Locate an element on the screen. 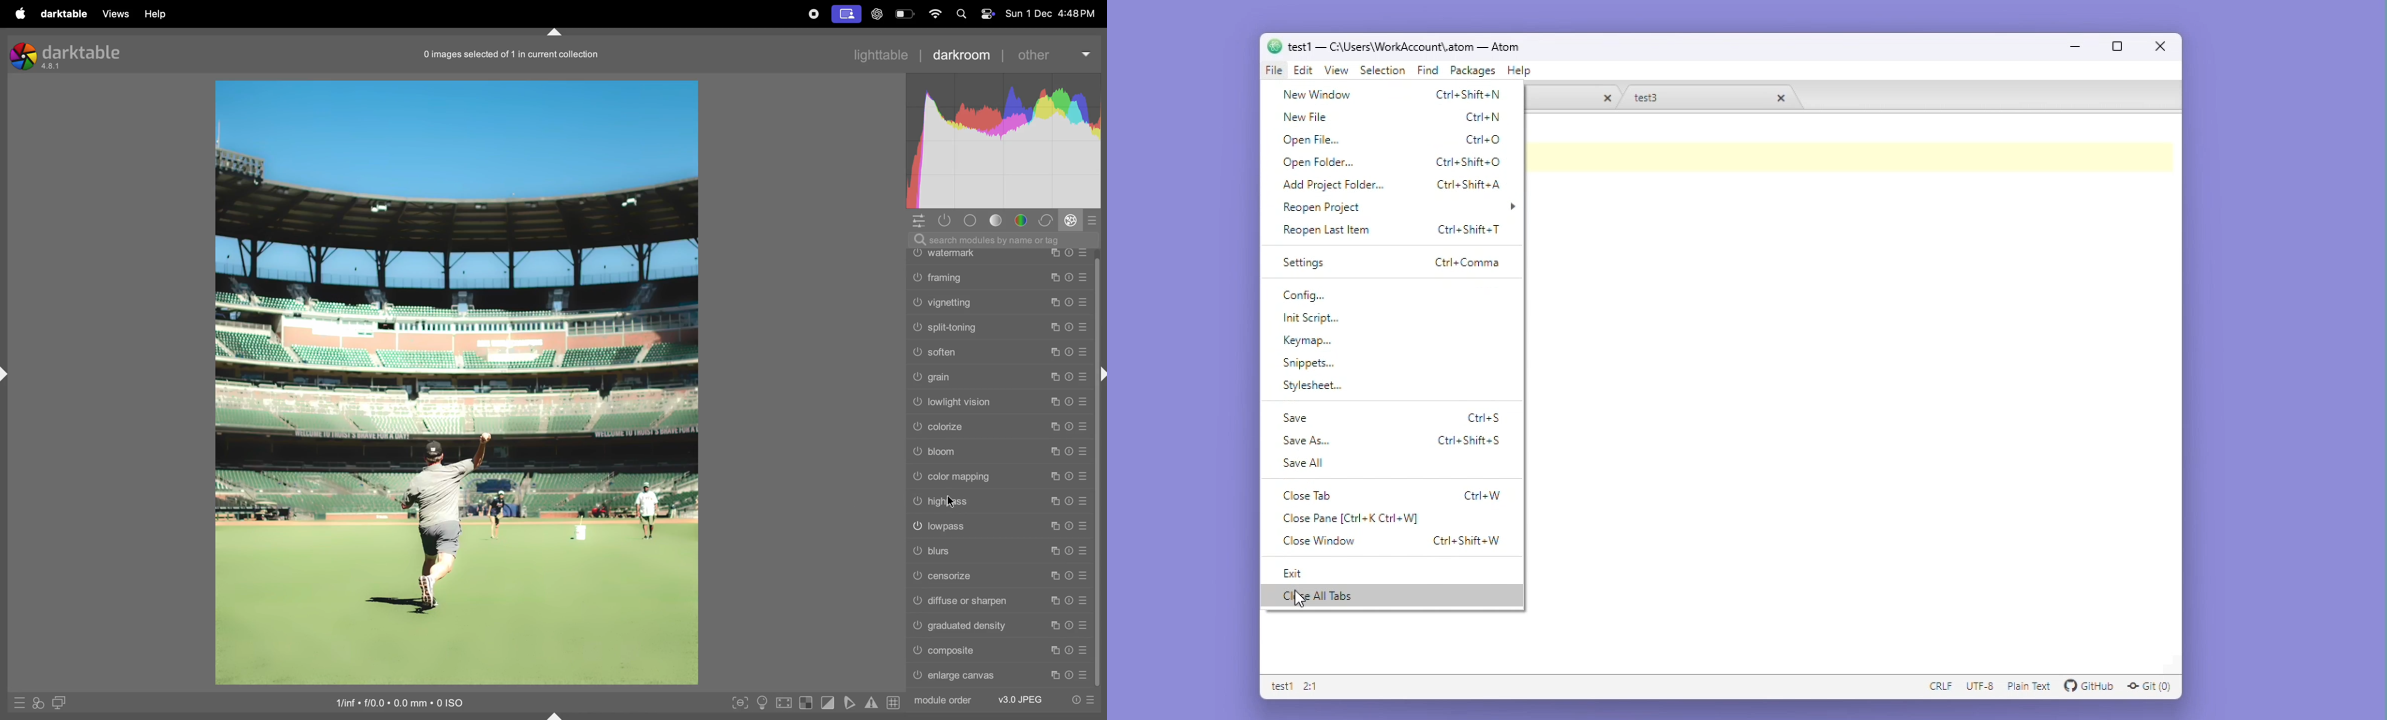 The image size is (2408, 728). Configuration is located at coordinates (1320, 297).